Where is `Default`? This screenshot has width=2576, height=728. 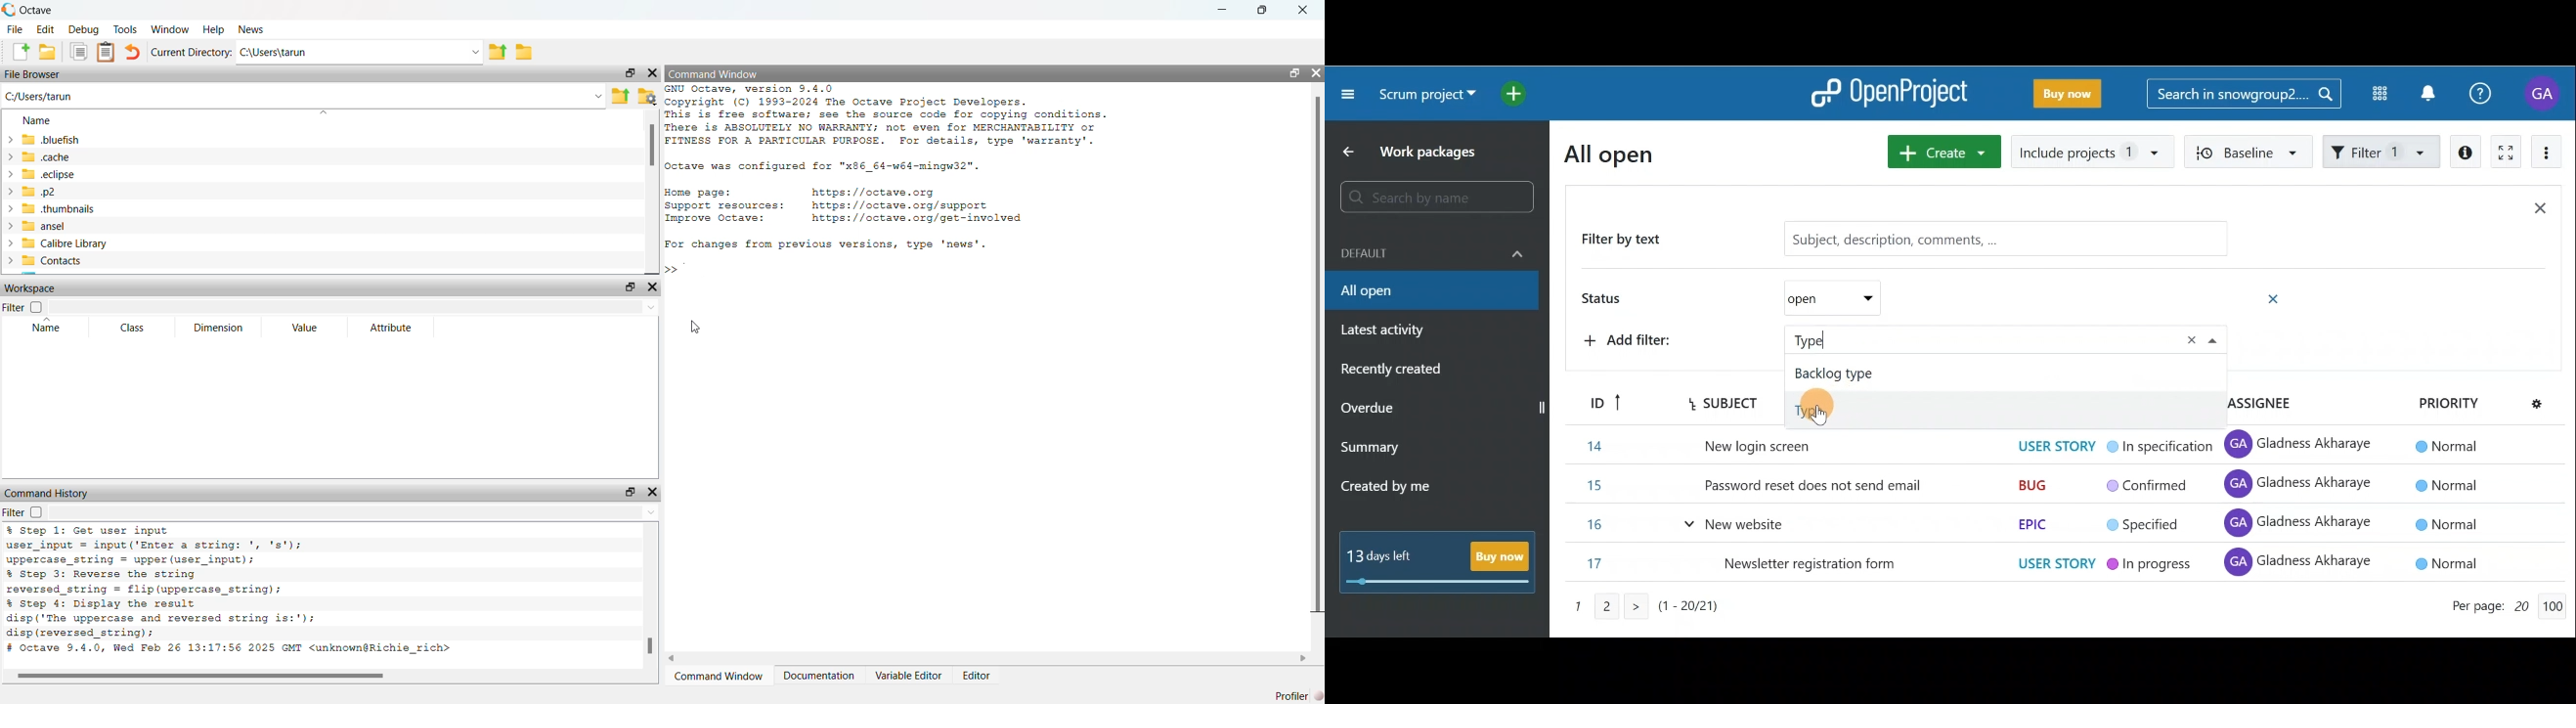 Default is located at coordinates (1432, 251).